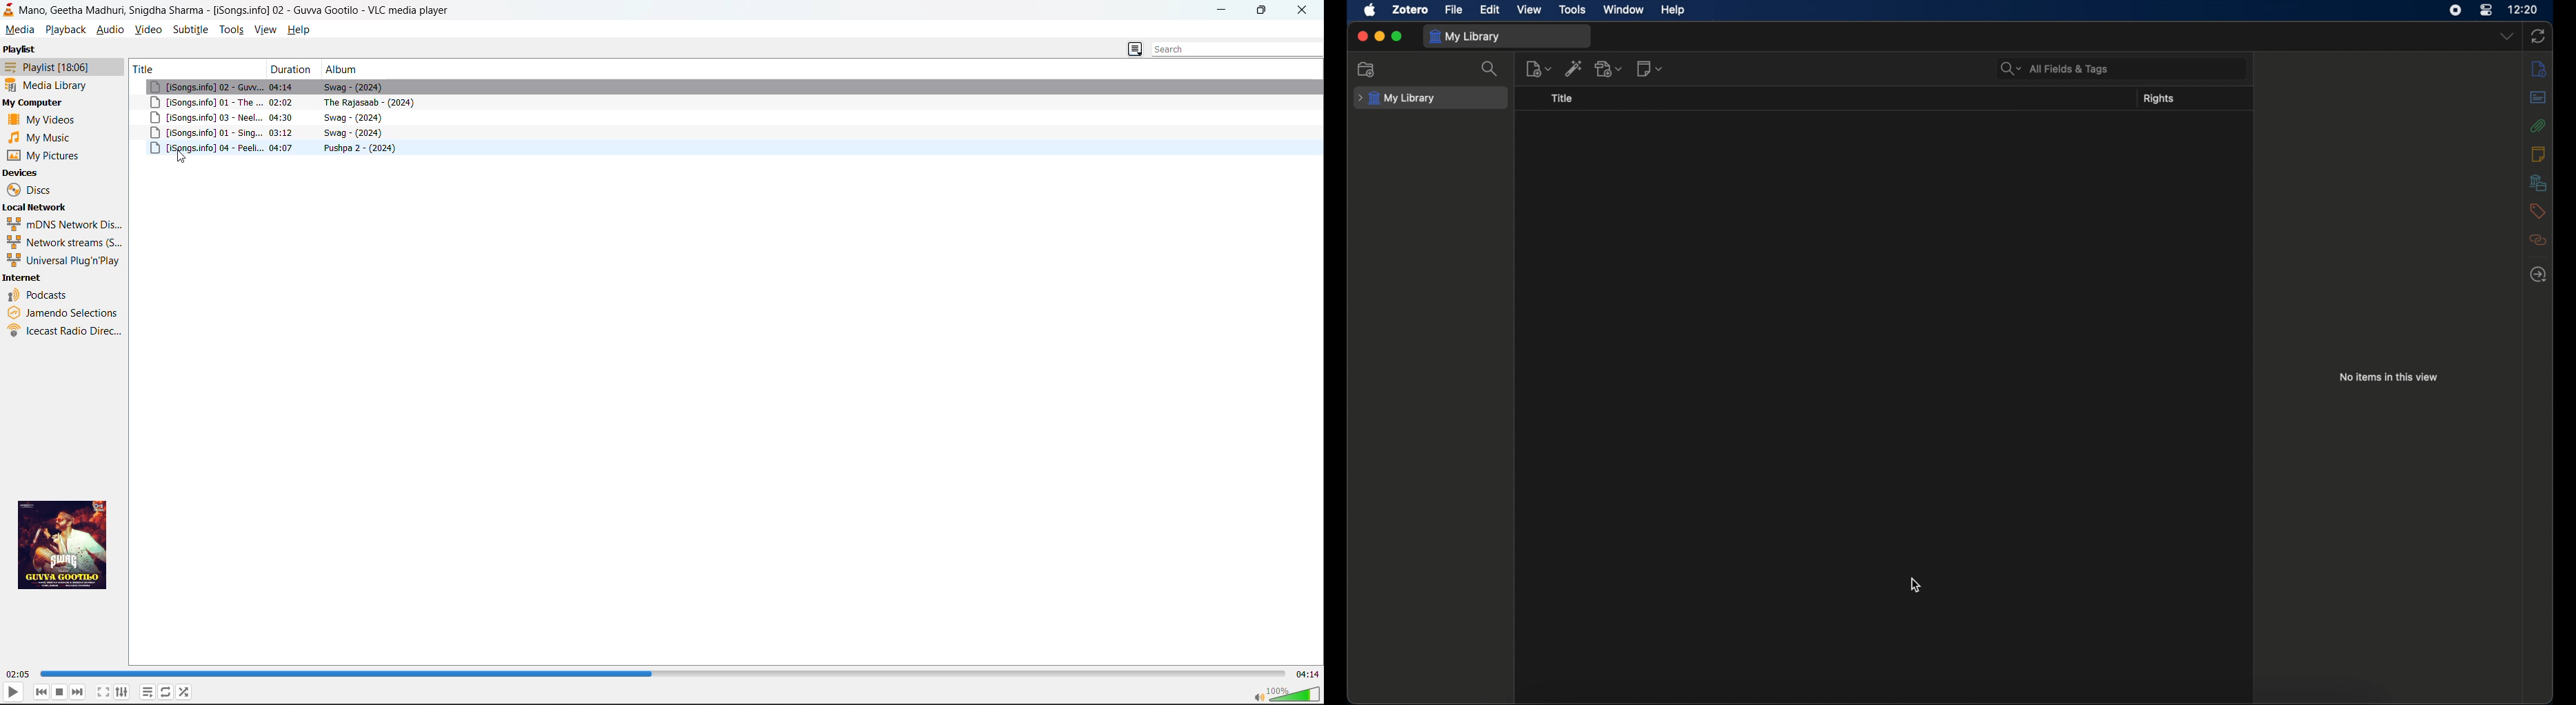  I want to click on window, so click(1623, 10).